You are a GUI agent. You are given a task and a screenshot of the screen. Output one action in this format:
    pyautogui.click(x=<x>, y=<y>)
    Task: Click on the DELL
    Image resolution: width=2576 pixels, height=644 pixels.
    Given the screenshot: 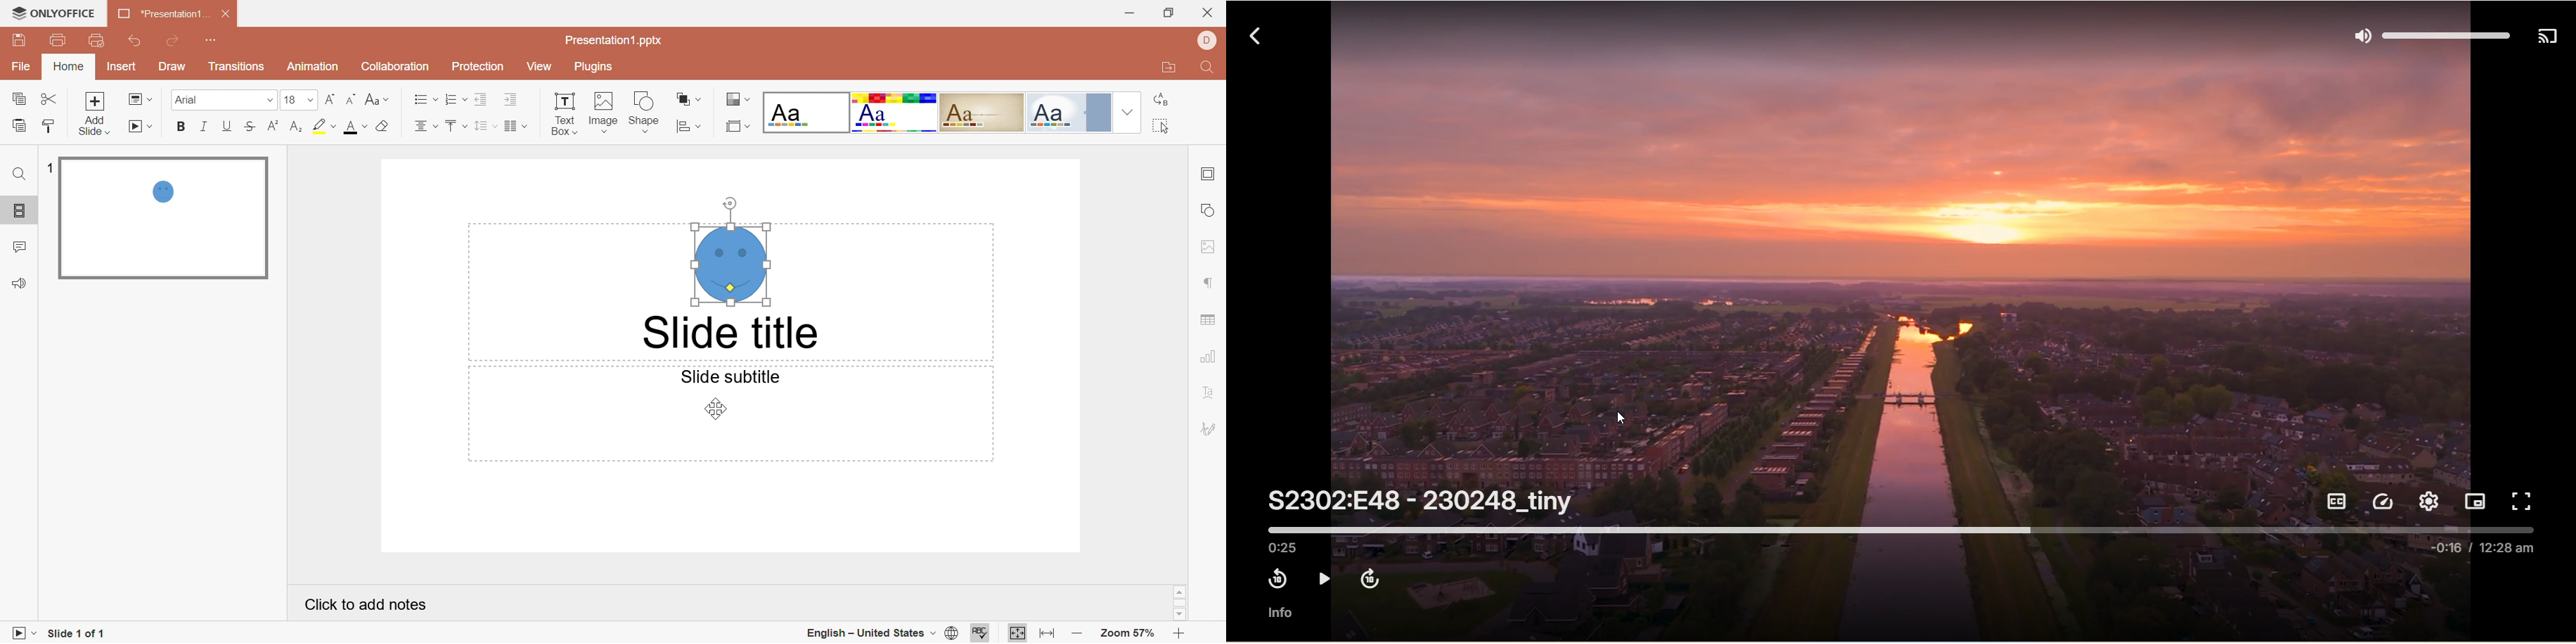 What is the action you would take?
    pyautogui.click(x=1206, y=40)
    